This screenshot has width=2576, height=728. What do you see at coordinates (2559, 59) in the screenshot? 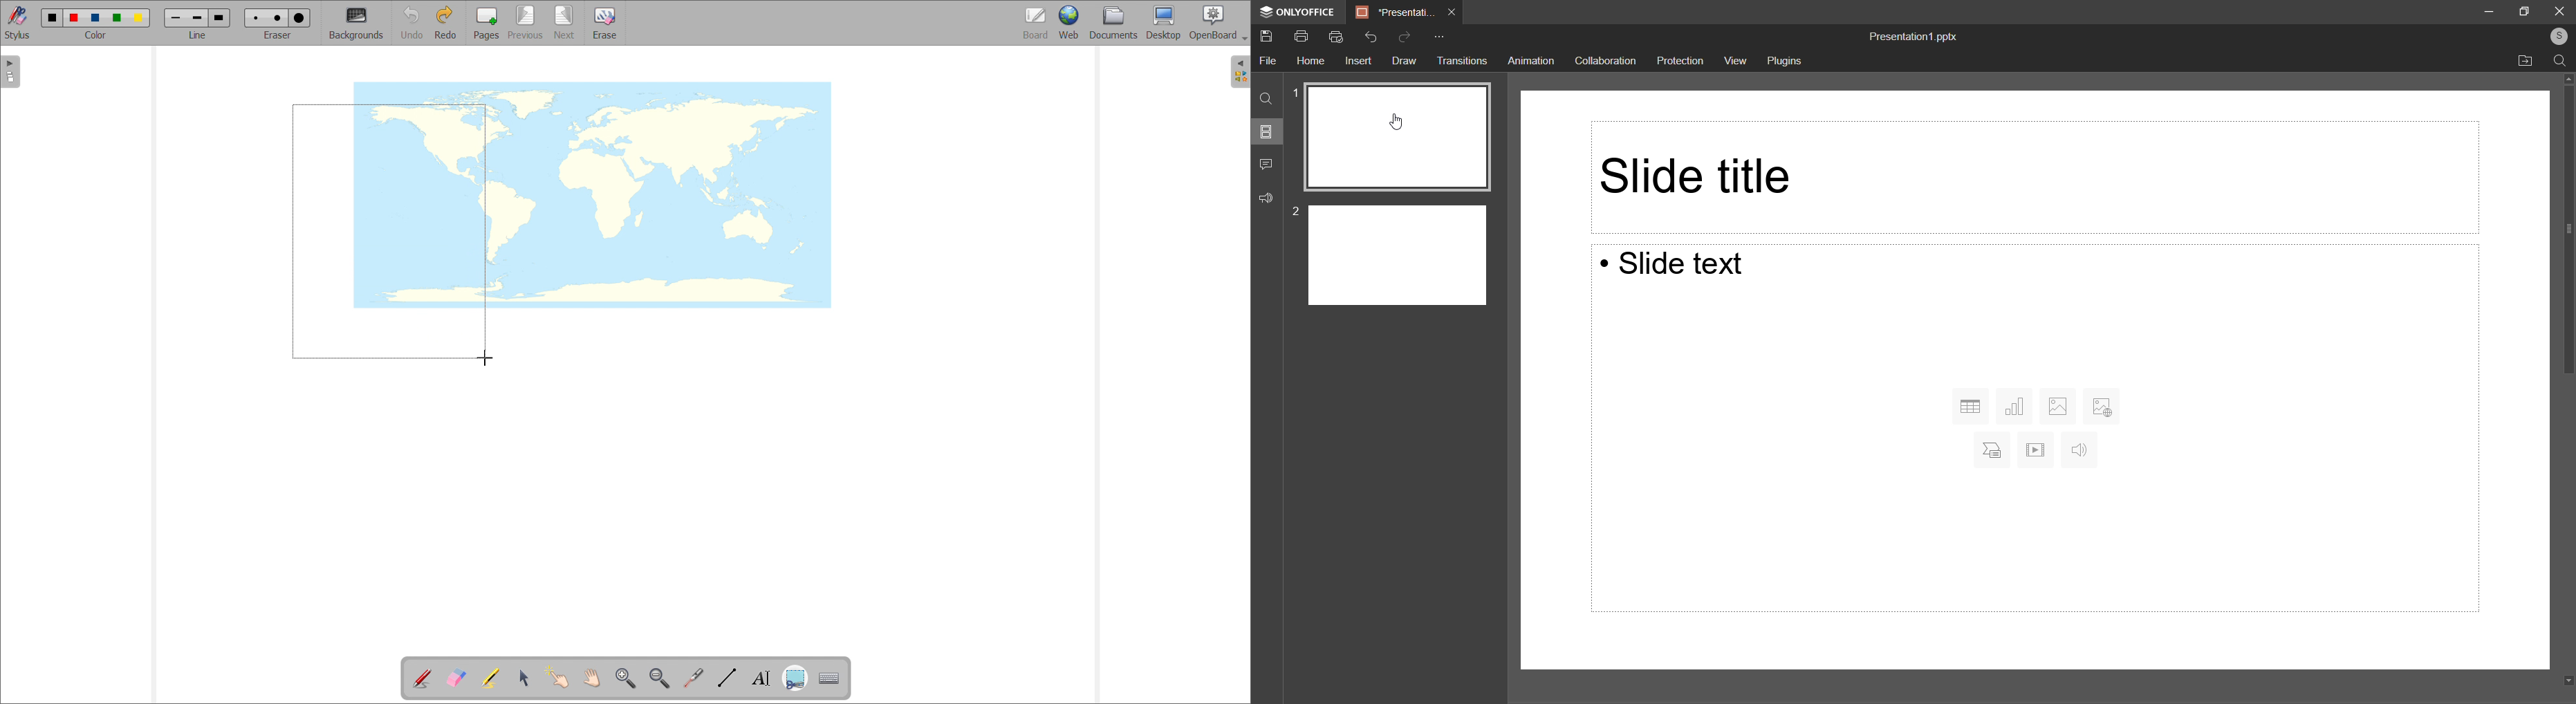
I see `find` at bounding box center [2559, 59].